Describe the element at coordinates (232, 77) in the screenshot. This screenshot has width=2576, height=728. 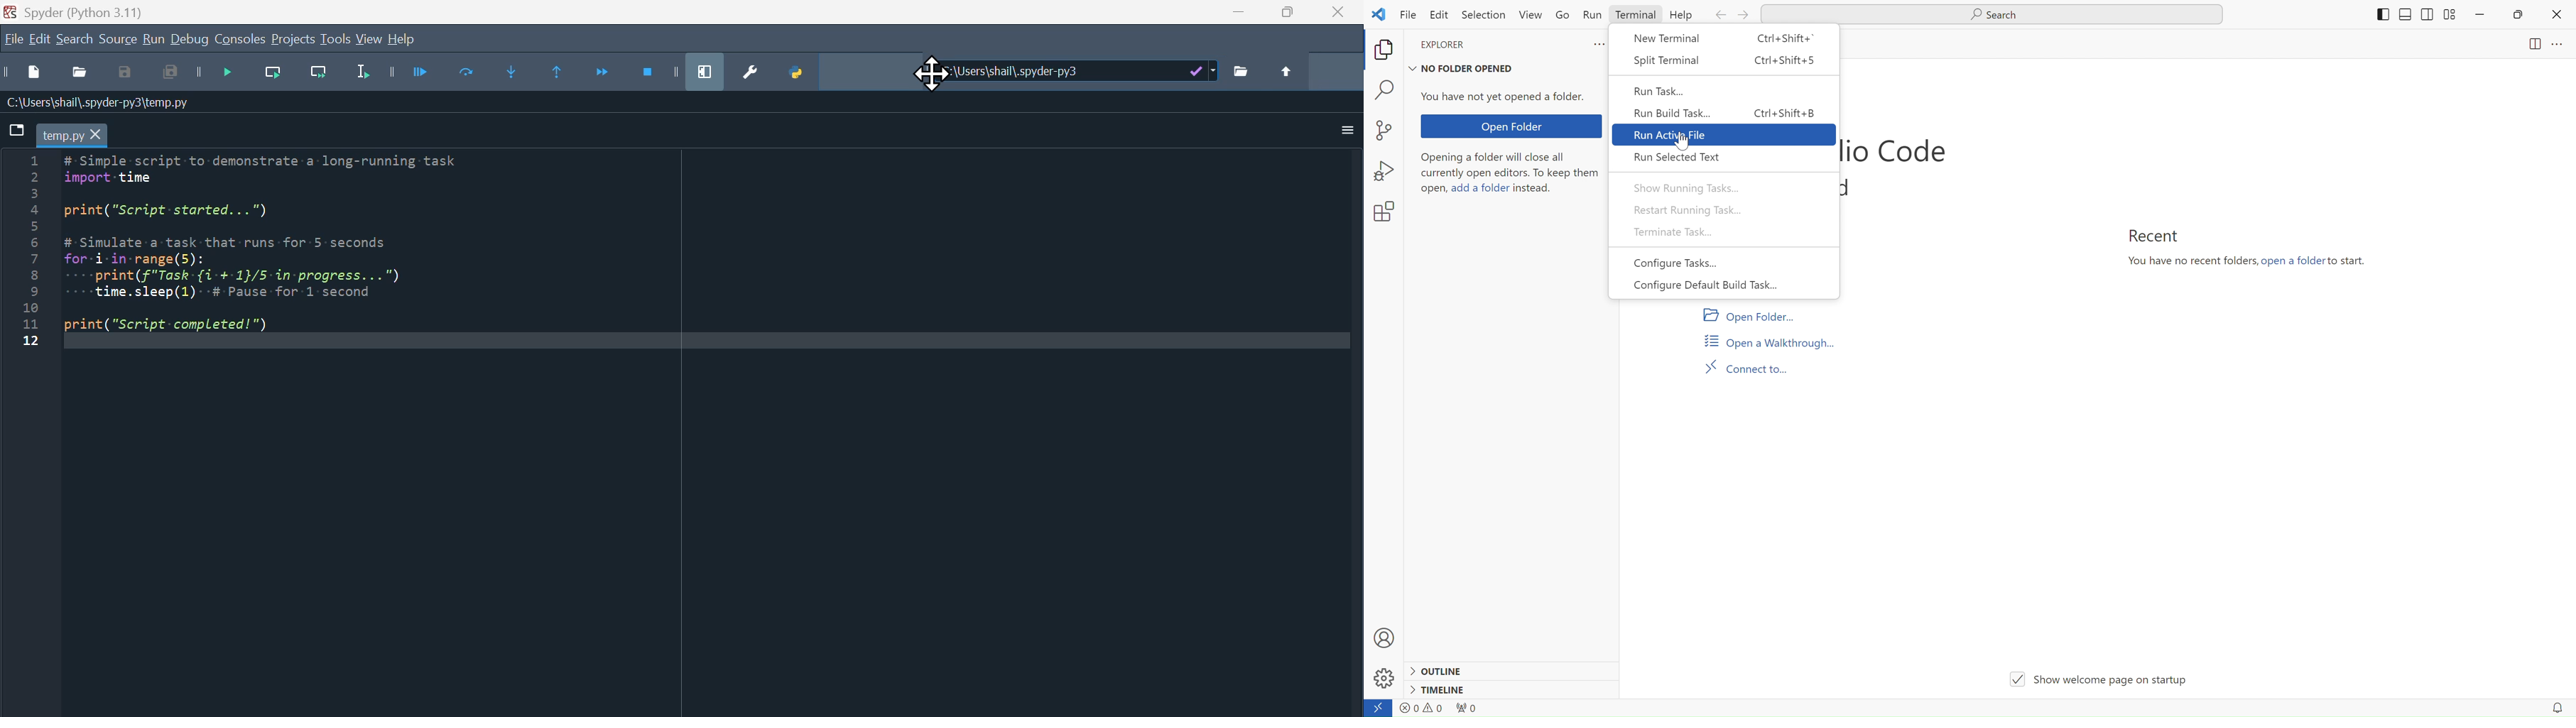
I see `Debug file` at that location.